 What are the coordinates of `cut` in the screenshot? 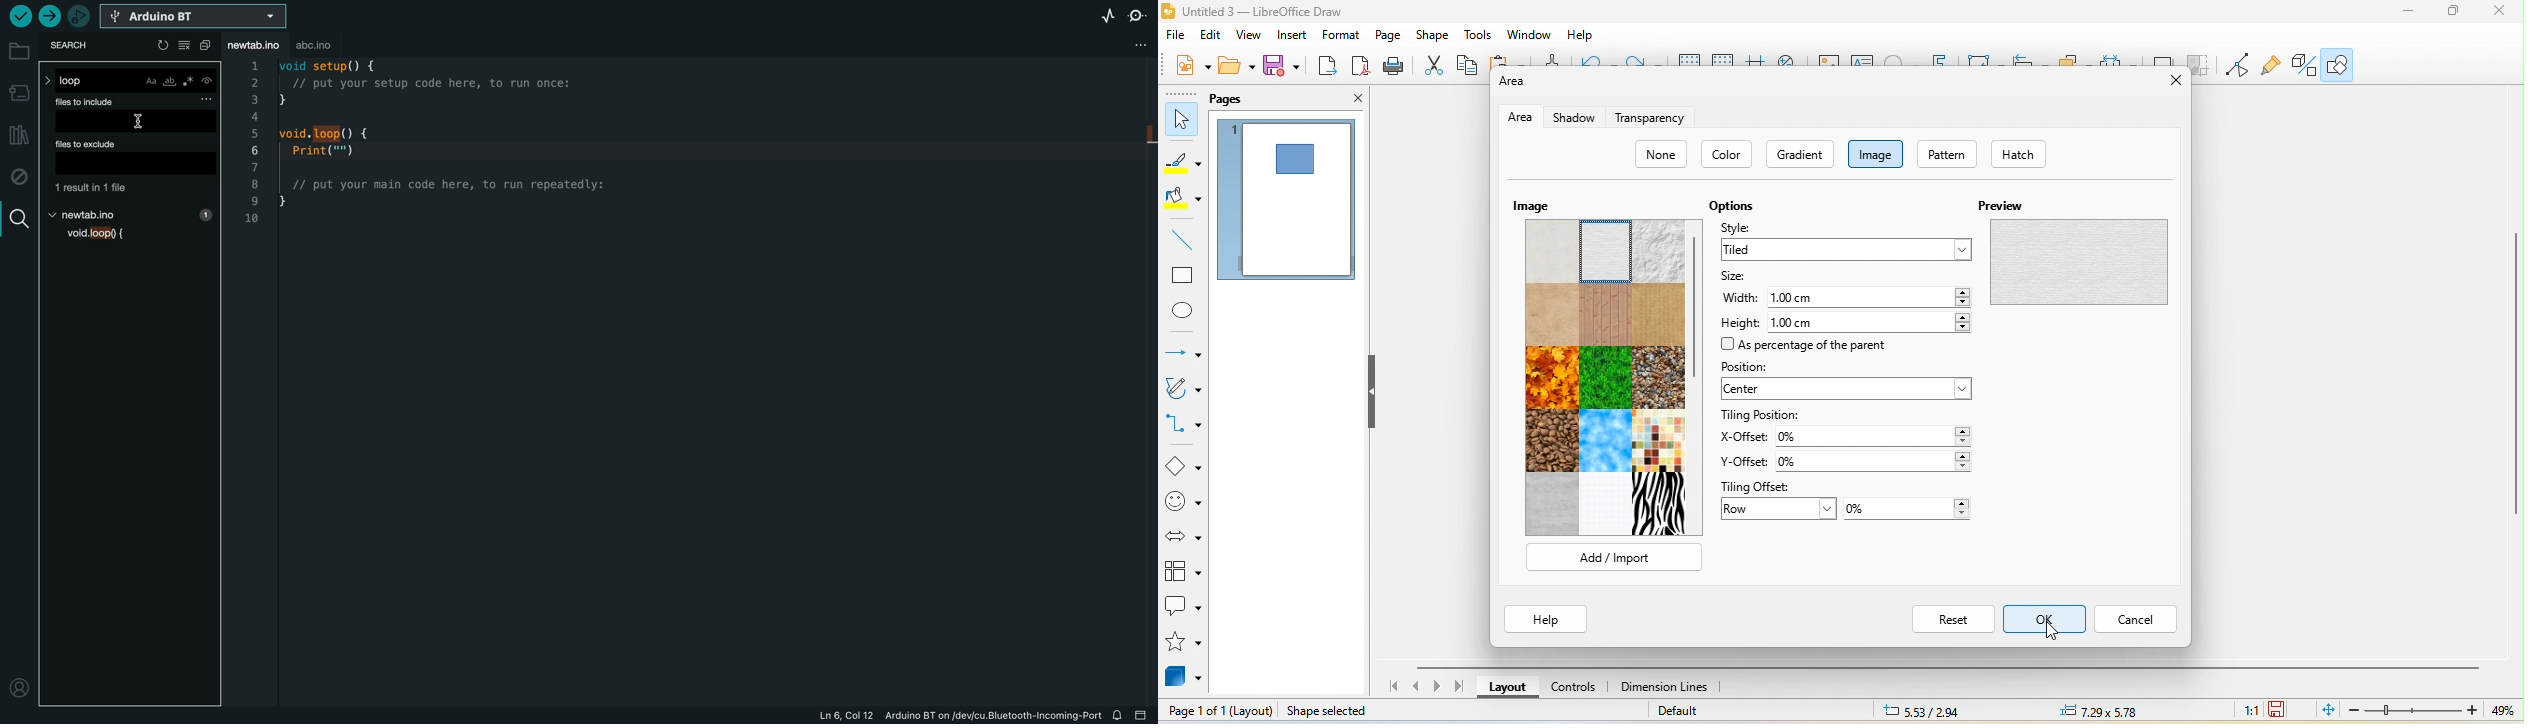 It's located at (1432, 66).